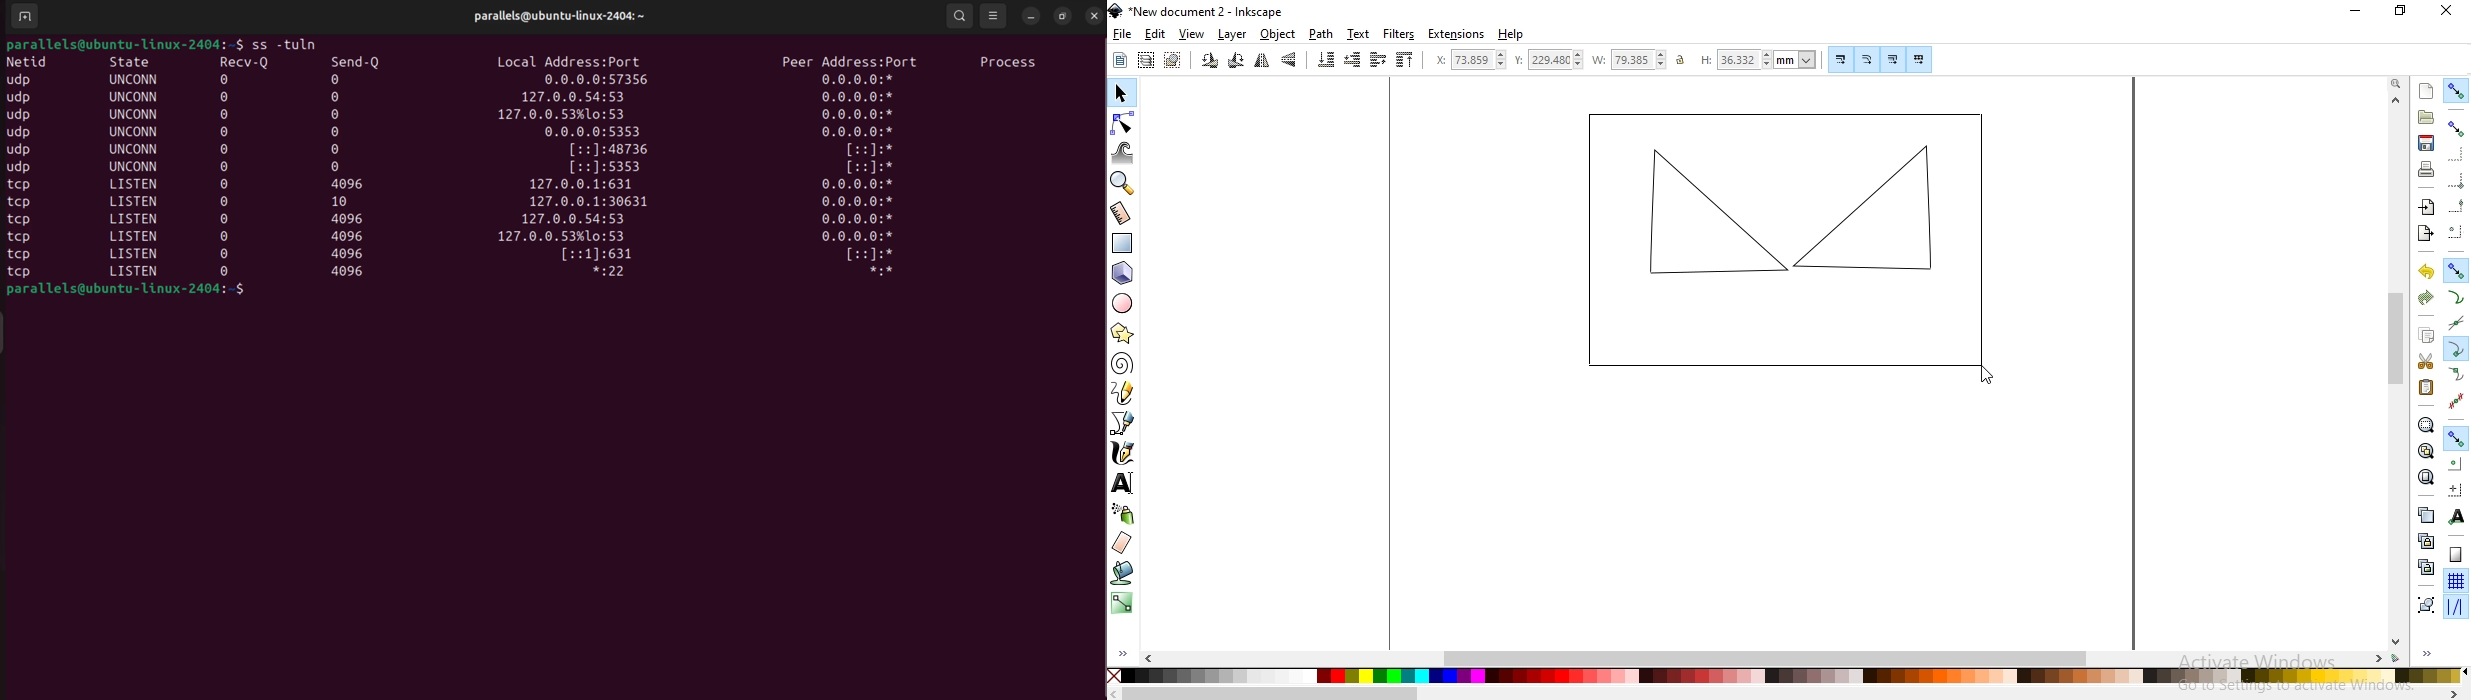 This screenshot has width=2492, height=700. Describe the element at coordinates (1122, 604) in the screenshot. I see `create and edit gradients` at that location.